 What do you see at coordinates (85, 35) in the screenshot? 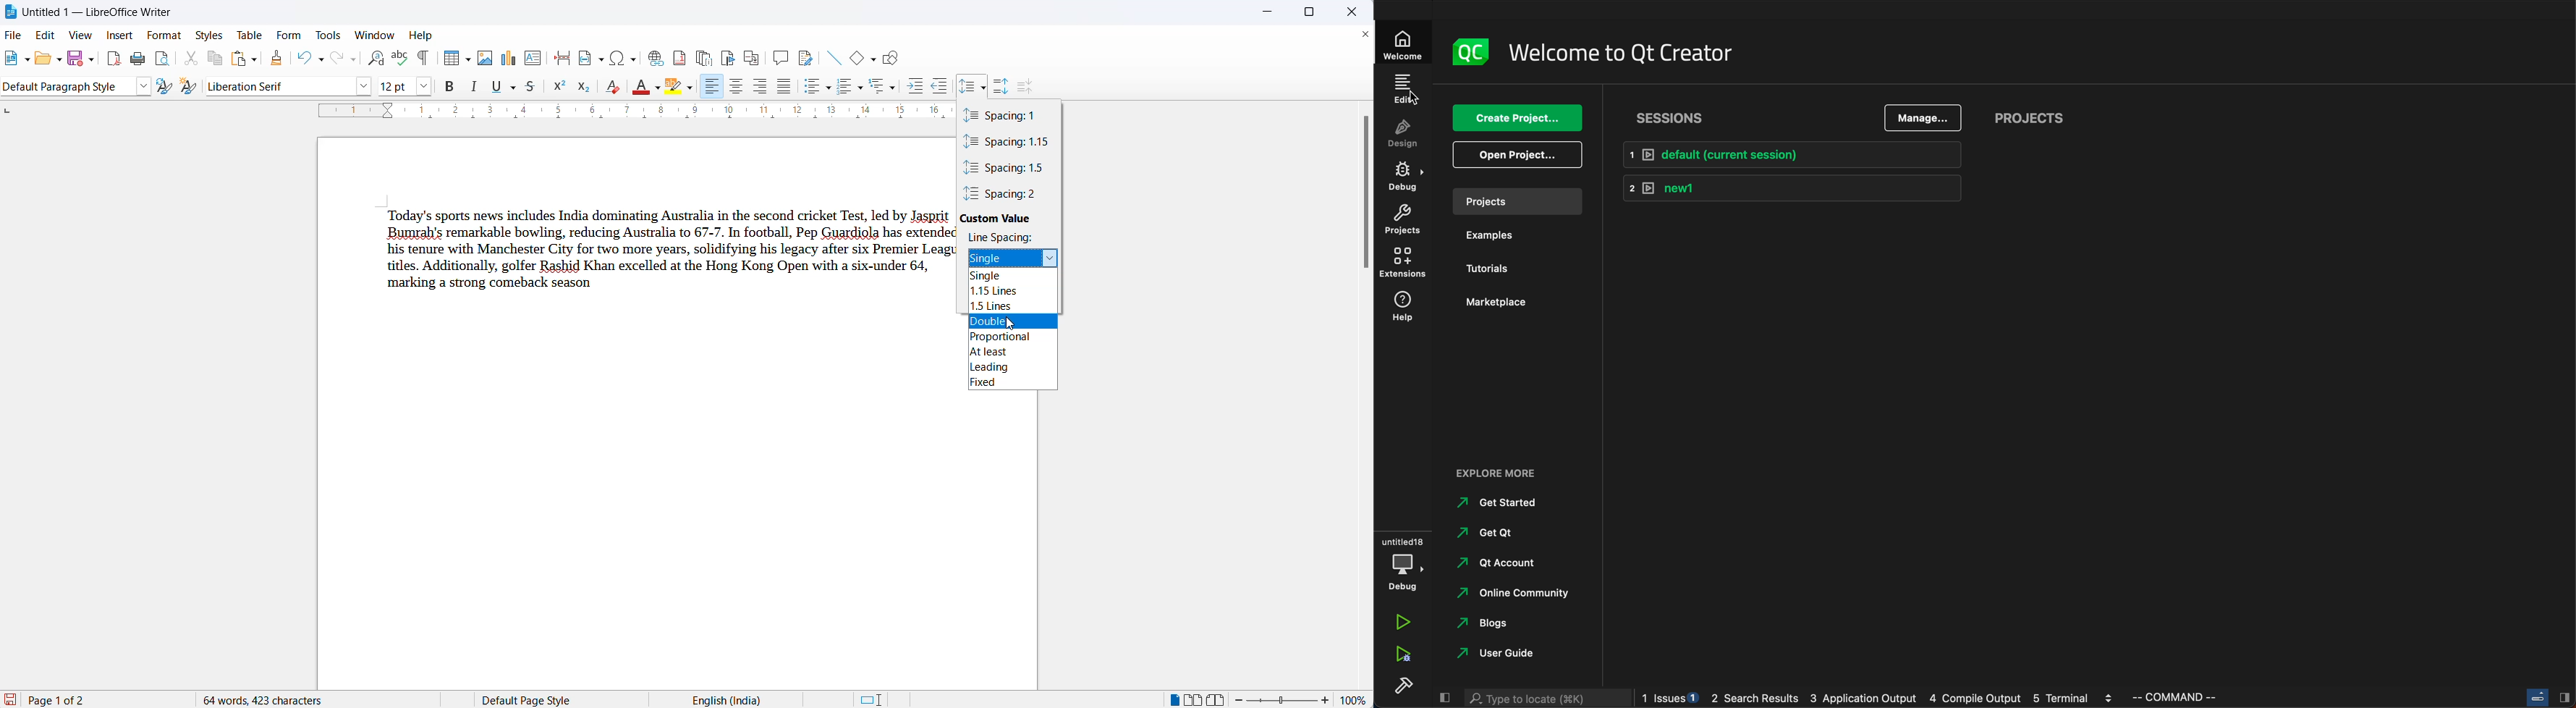
I see `view` at bounding box center [85, 35].